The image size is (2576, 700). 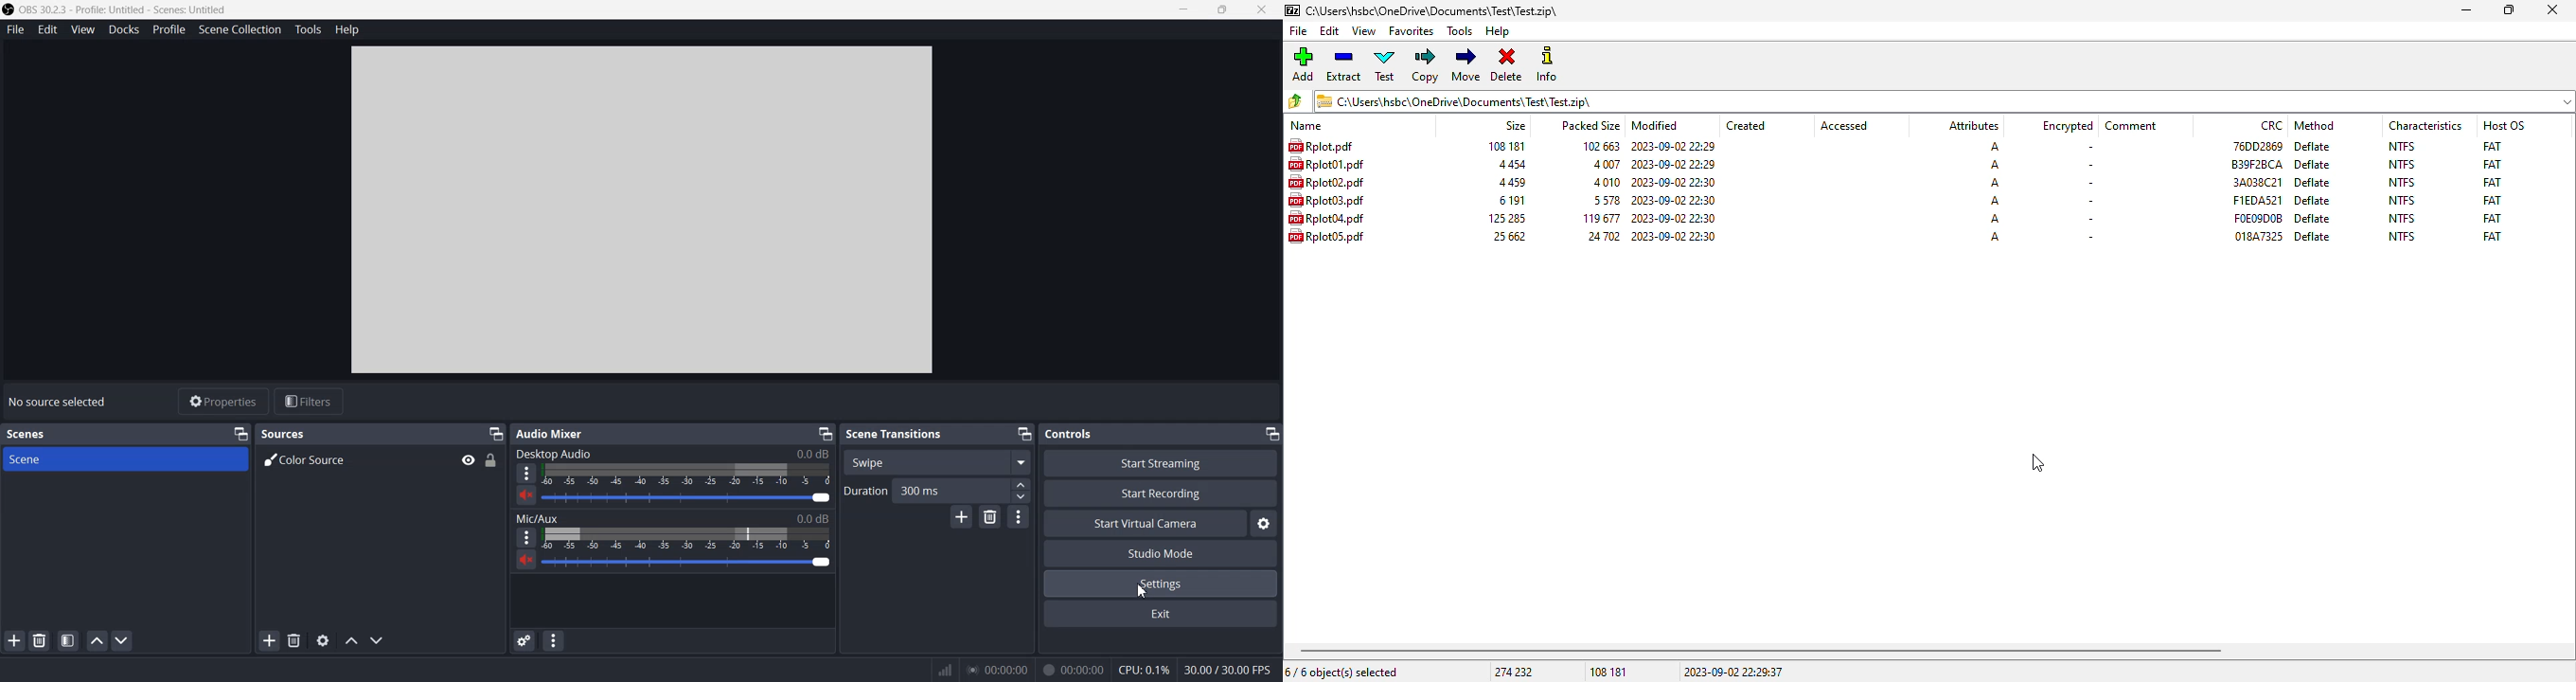 I want to click on Docks, so click(x=124, y=30).